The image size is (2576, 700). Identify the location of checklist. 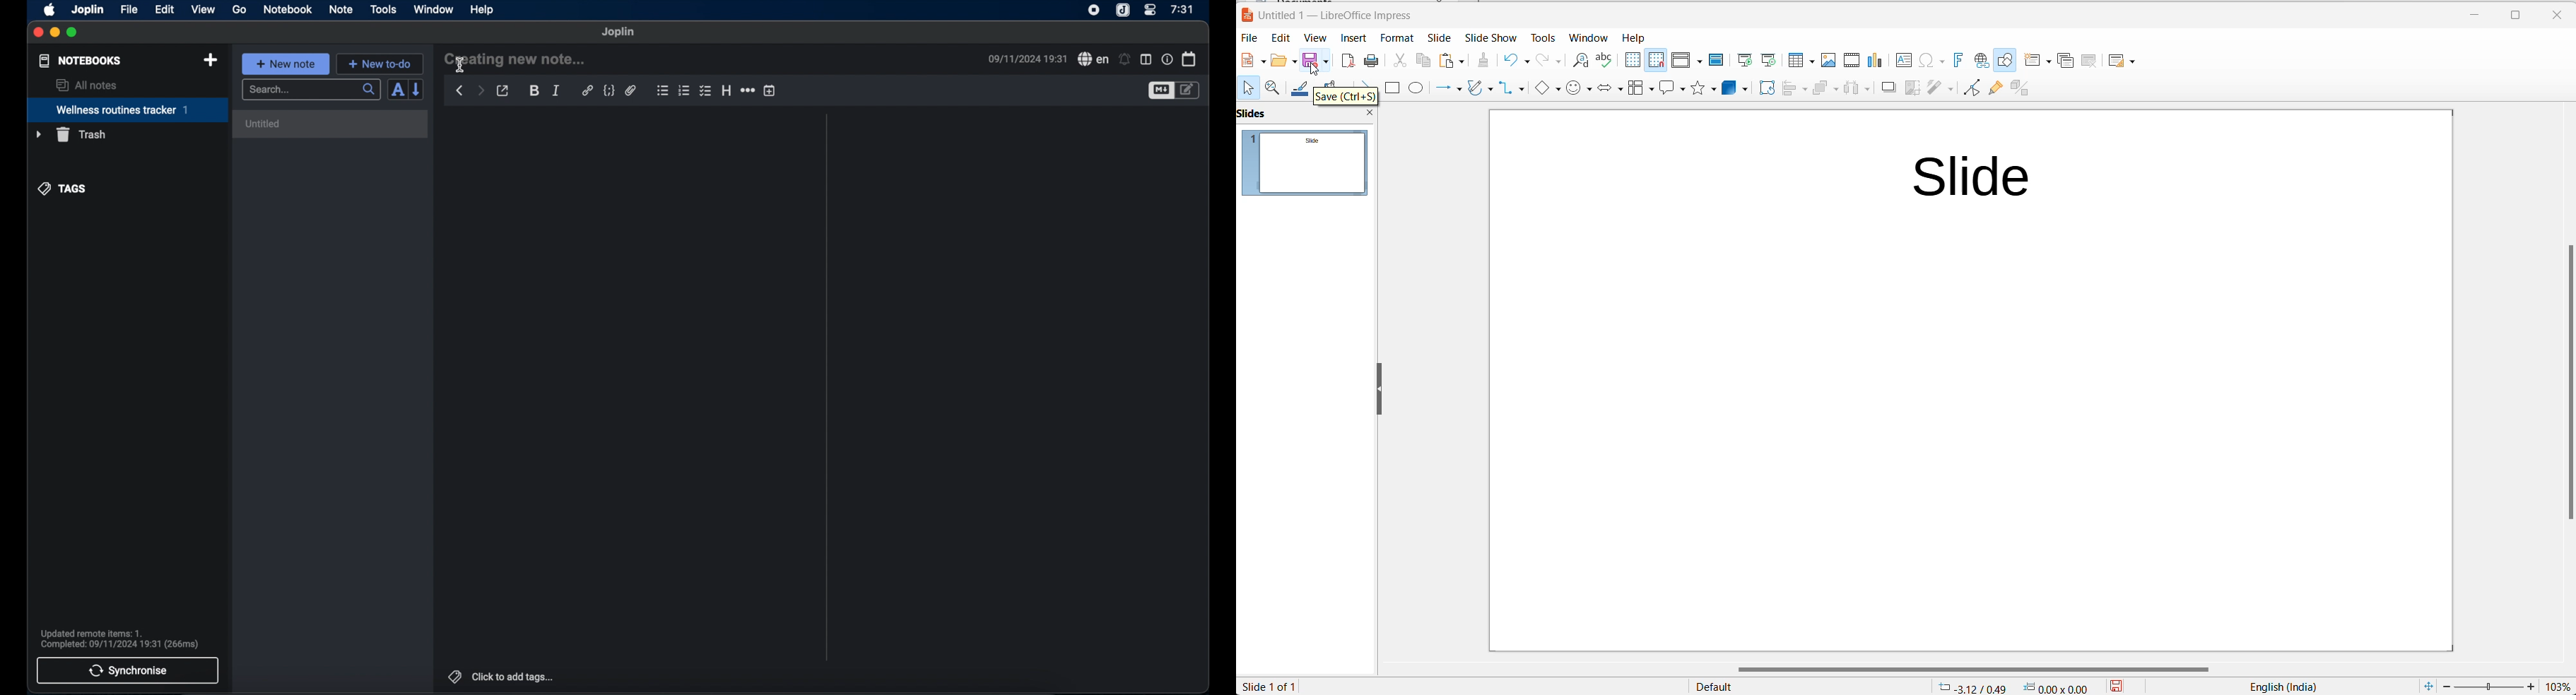
(706, 90).